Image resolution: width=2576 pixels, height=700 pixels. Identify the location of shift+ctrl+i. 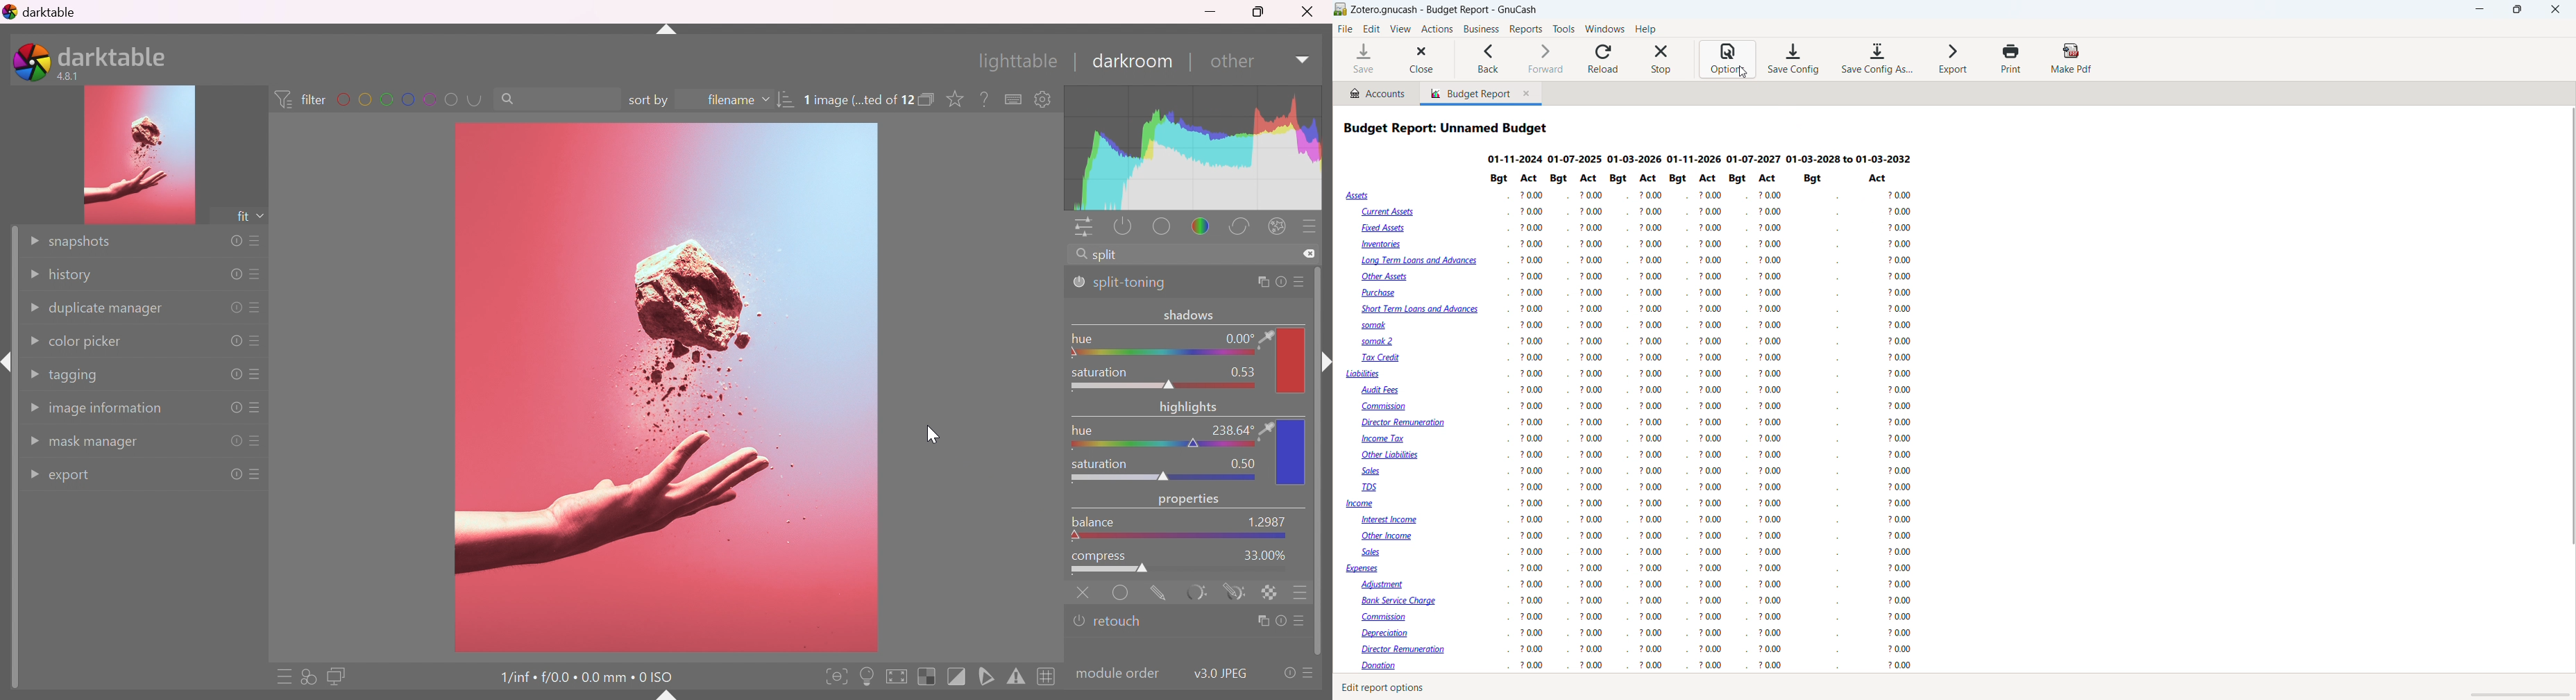
(8, 362).